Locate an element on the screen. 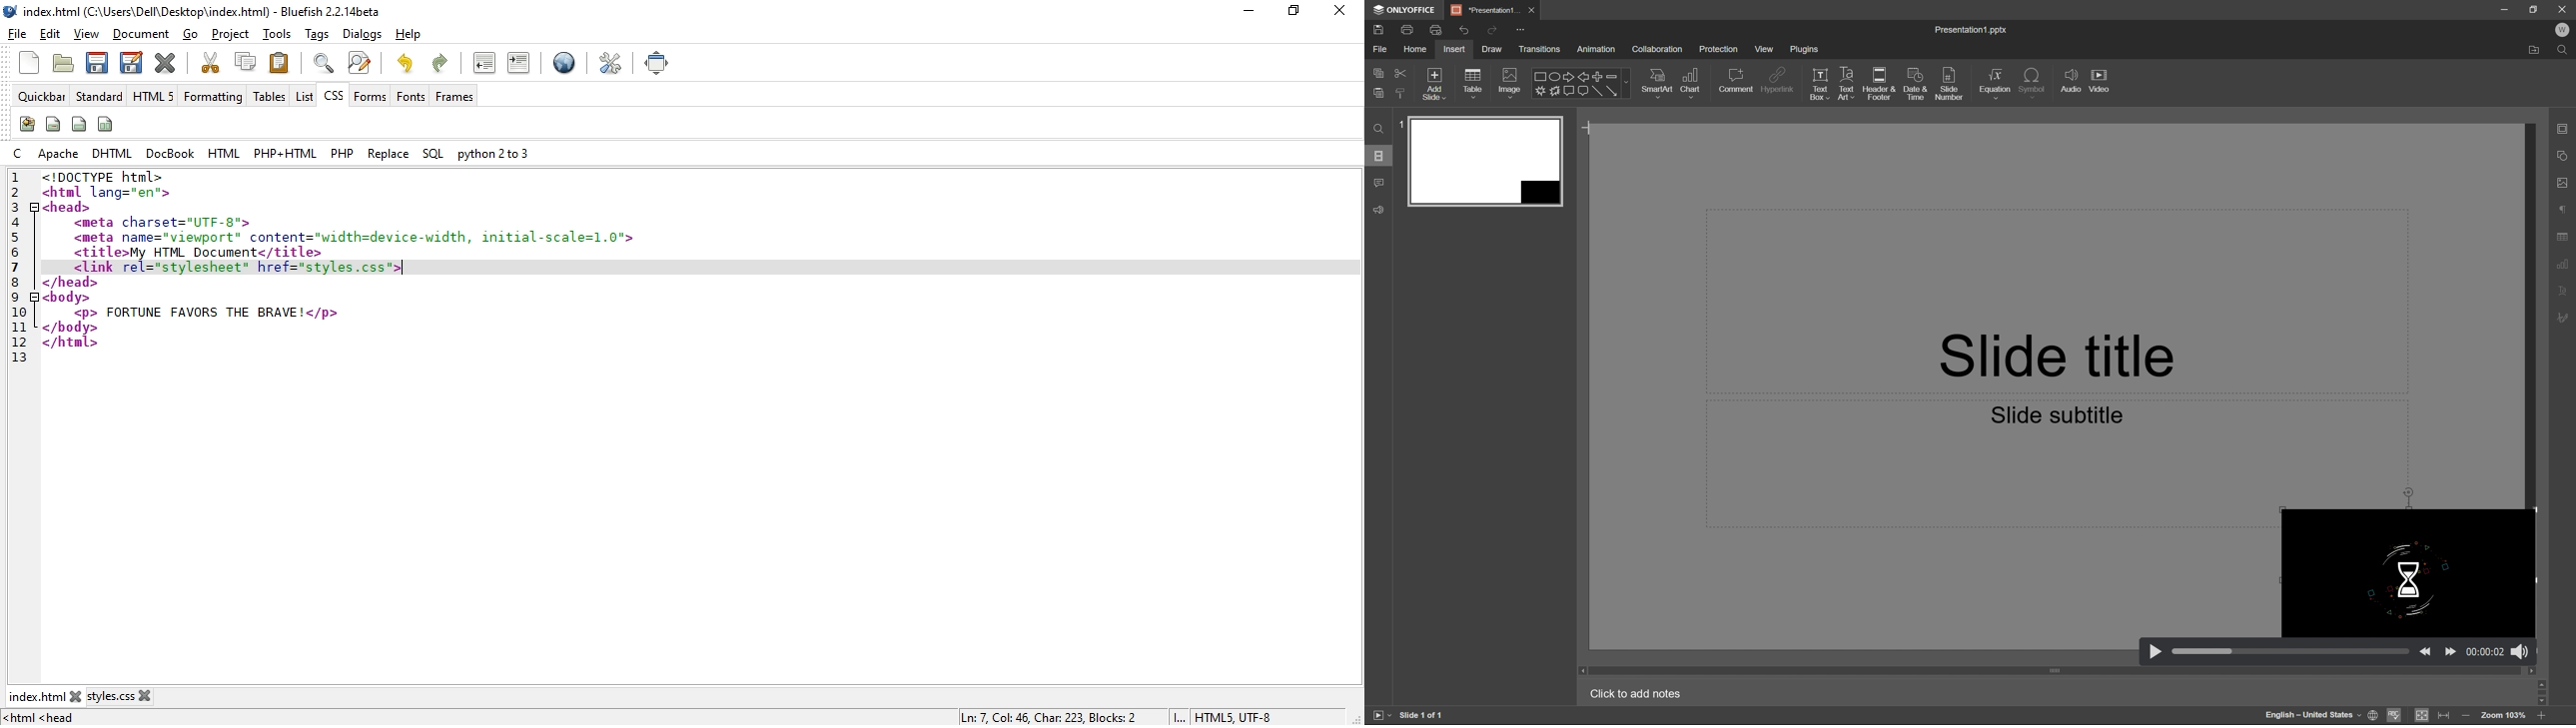  Feedback & support is located at coordinates (1381, 209).